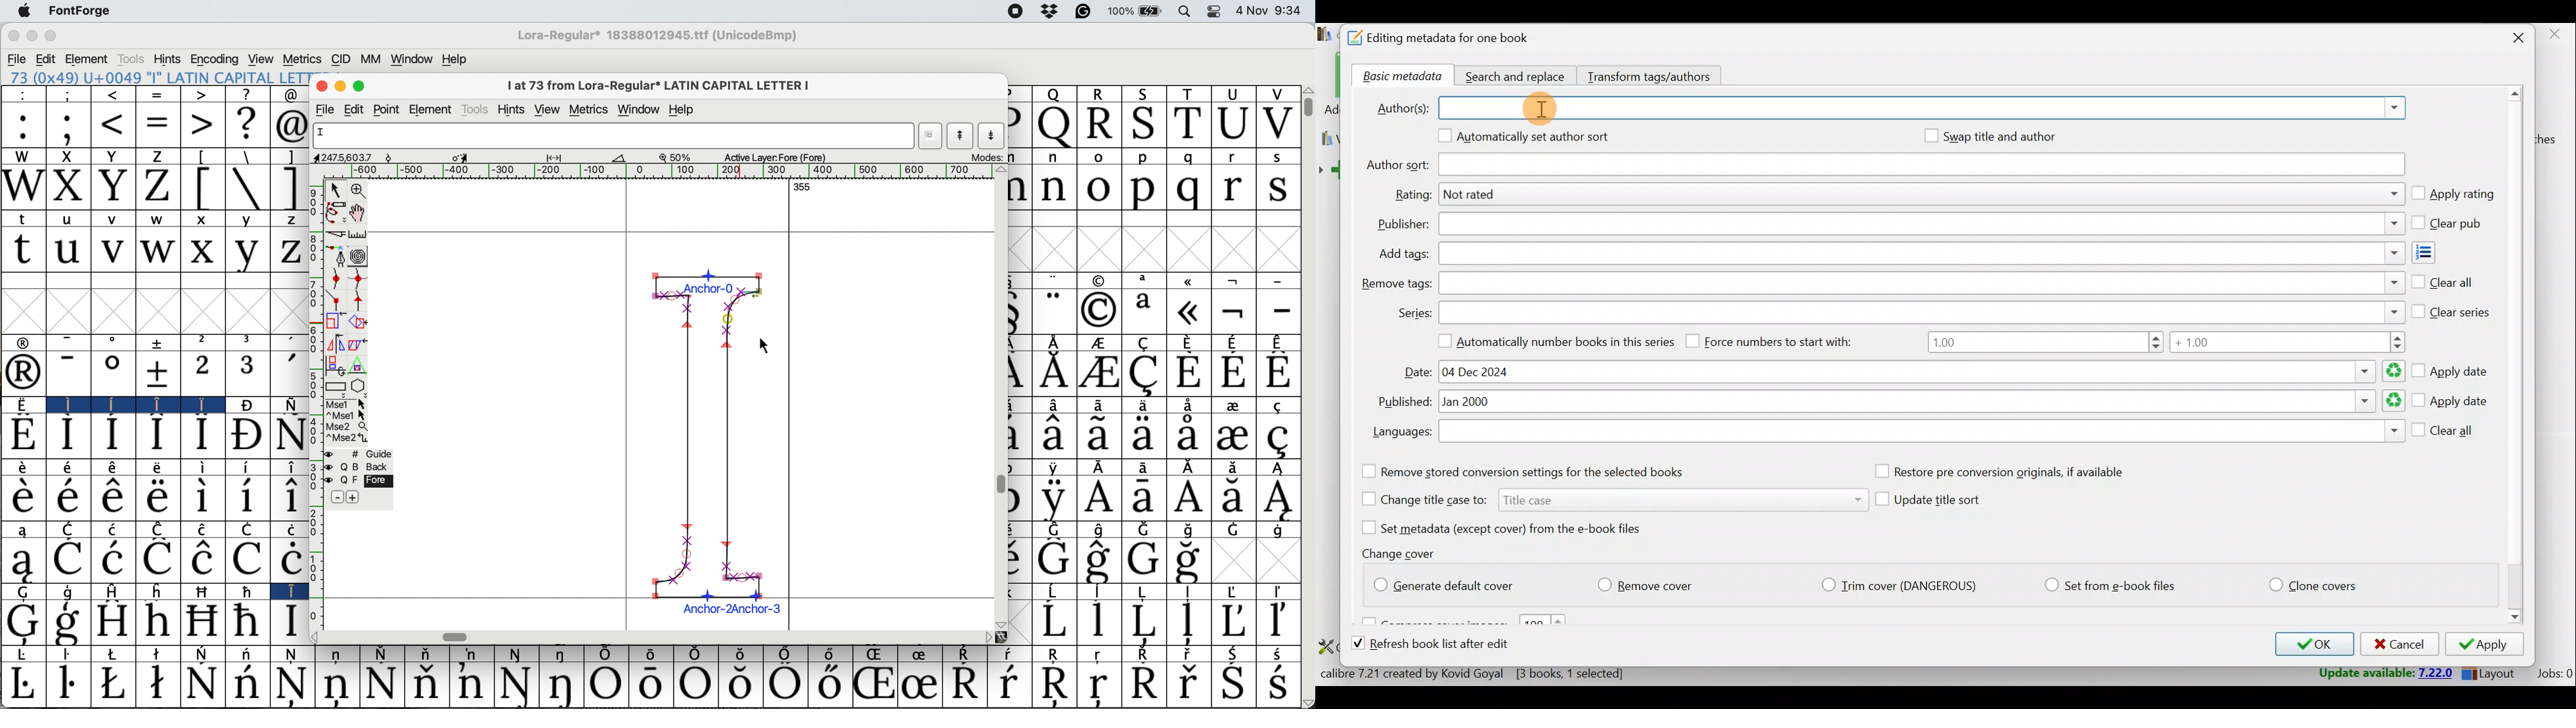  What do you see at coordinates (290, 95) in the screenshot?
I see `@` at bounding box center [290, 95].